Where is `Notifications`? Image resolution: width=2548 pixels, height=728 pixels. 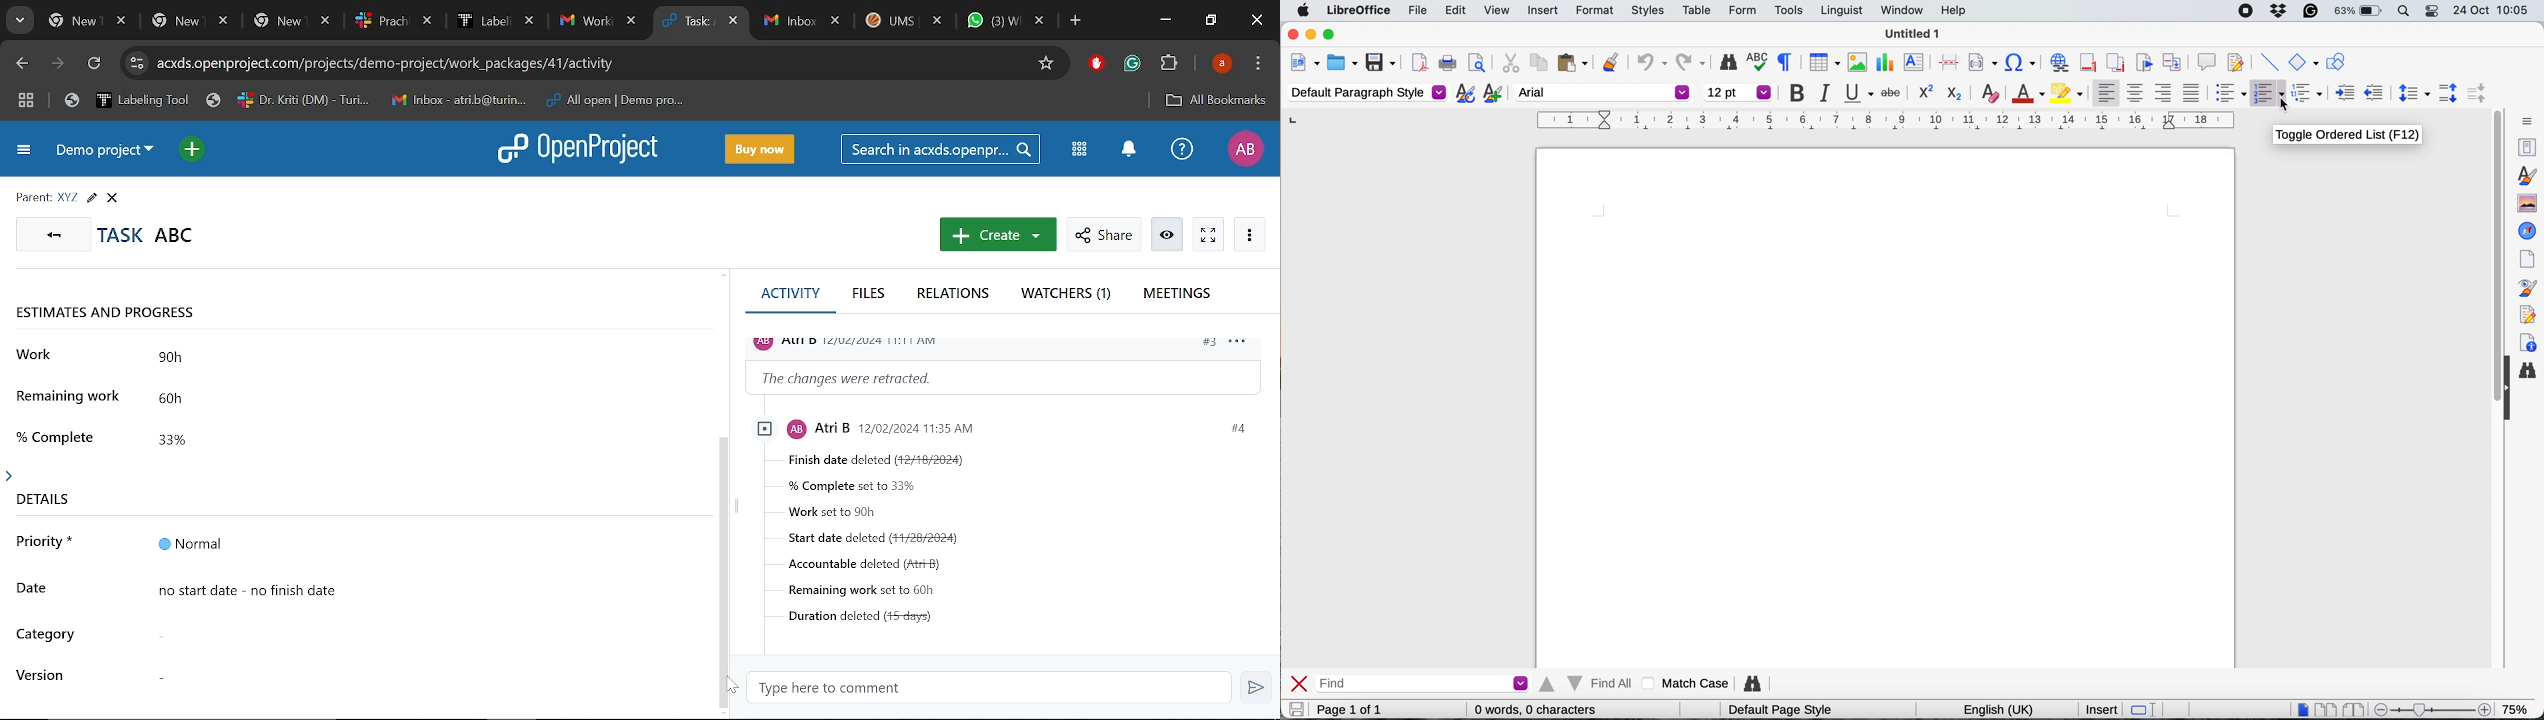 Notifications is located at coordinates (1128, 150).